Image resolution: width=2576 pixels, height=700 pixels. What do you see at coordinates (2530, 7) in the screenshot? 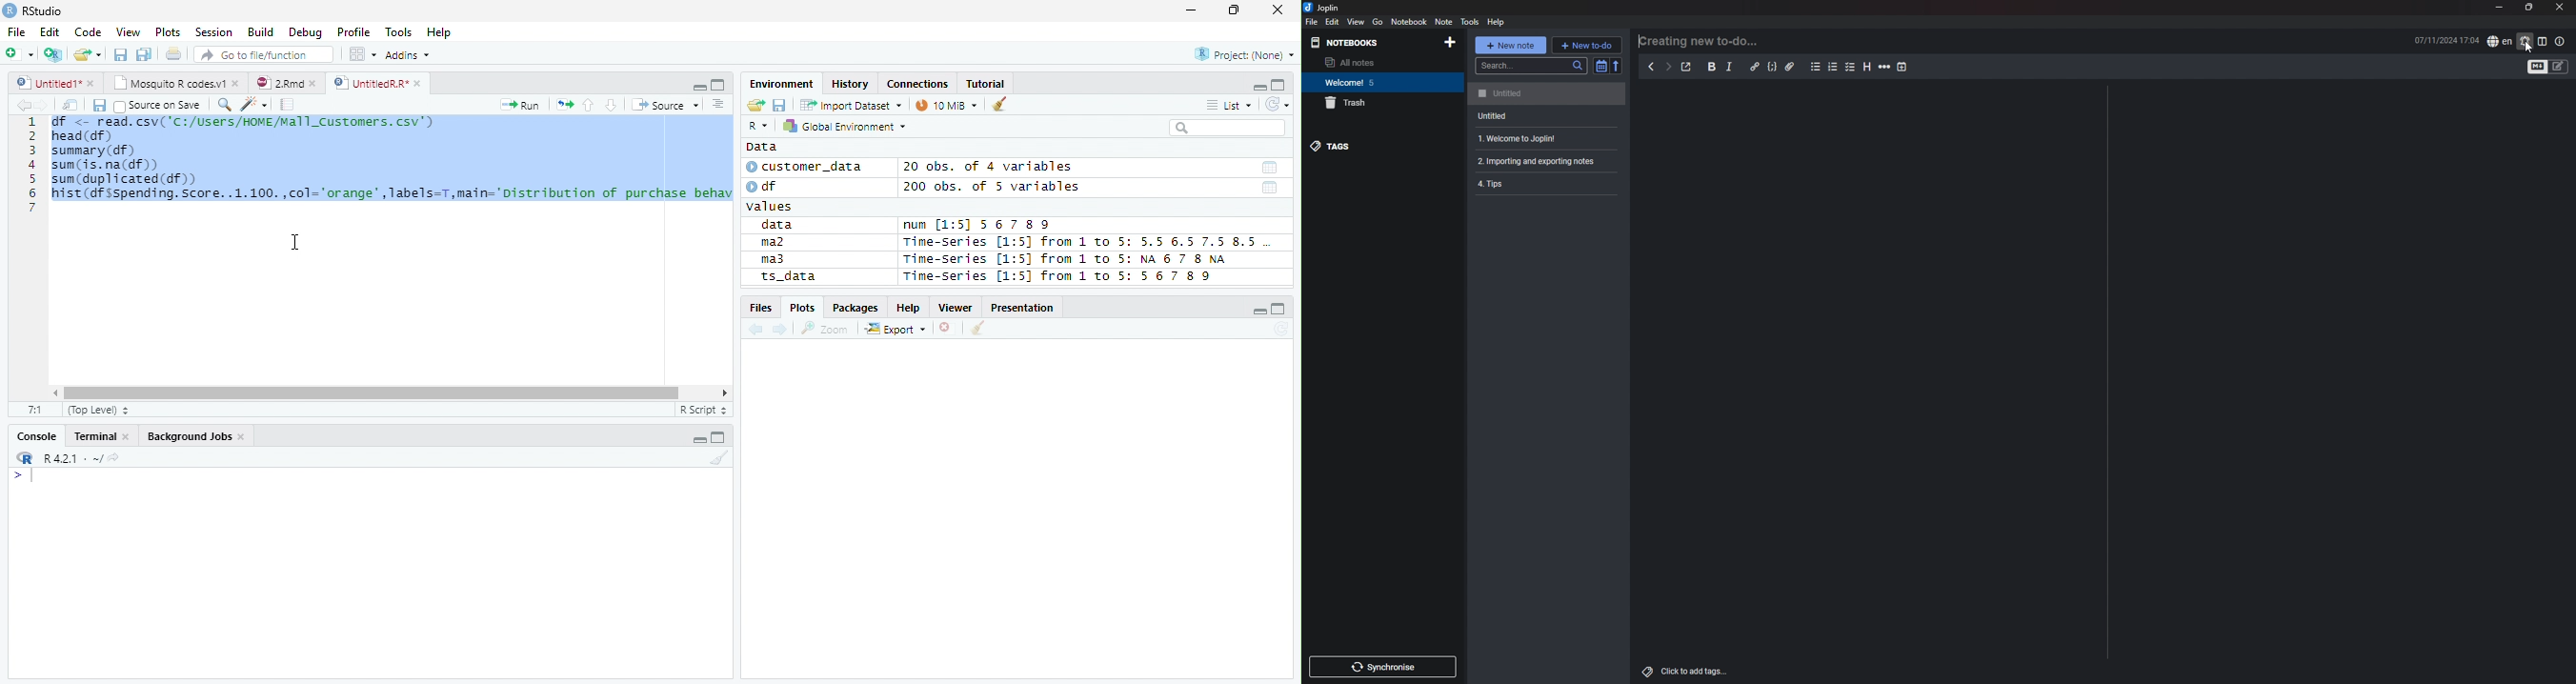
I see `resize` at bounding box center [2530, 7].